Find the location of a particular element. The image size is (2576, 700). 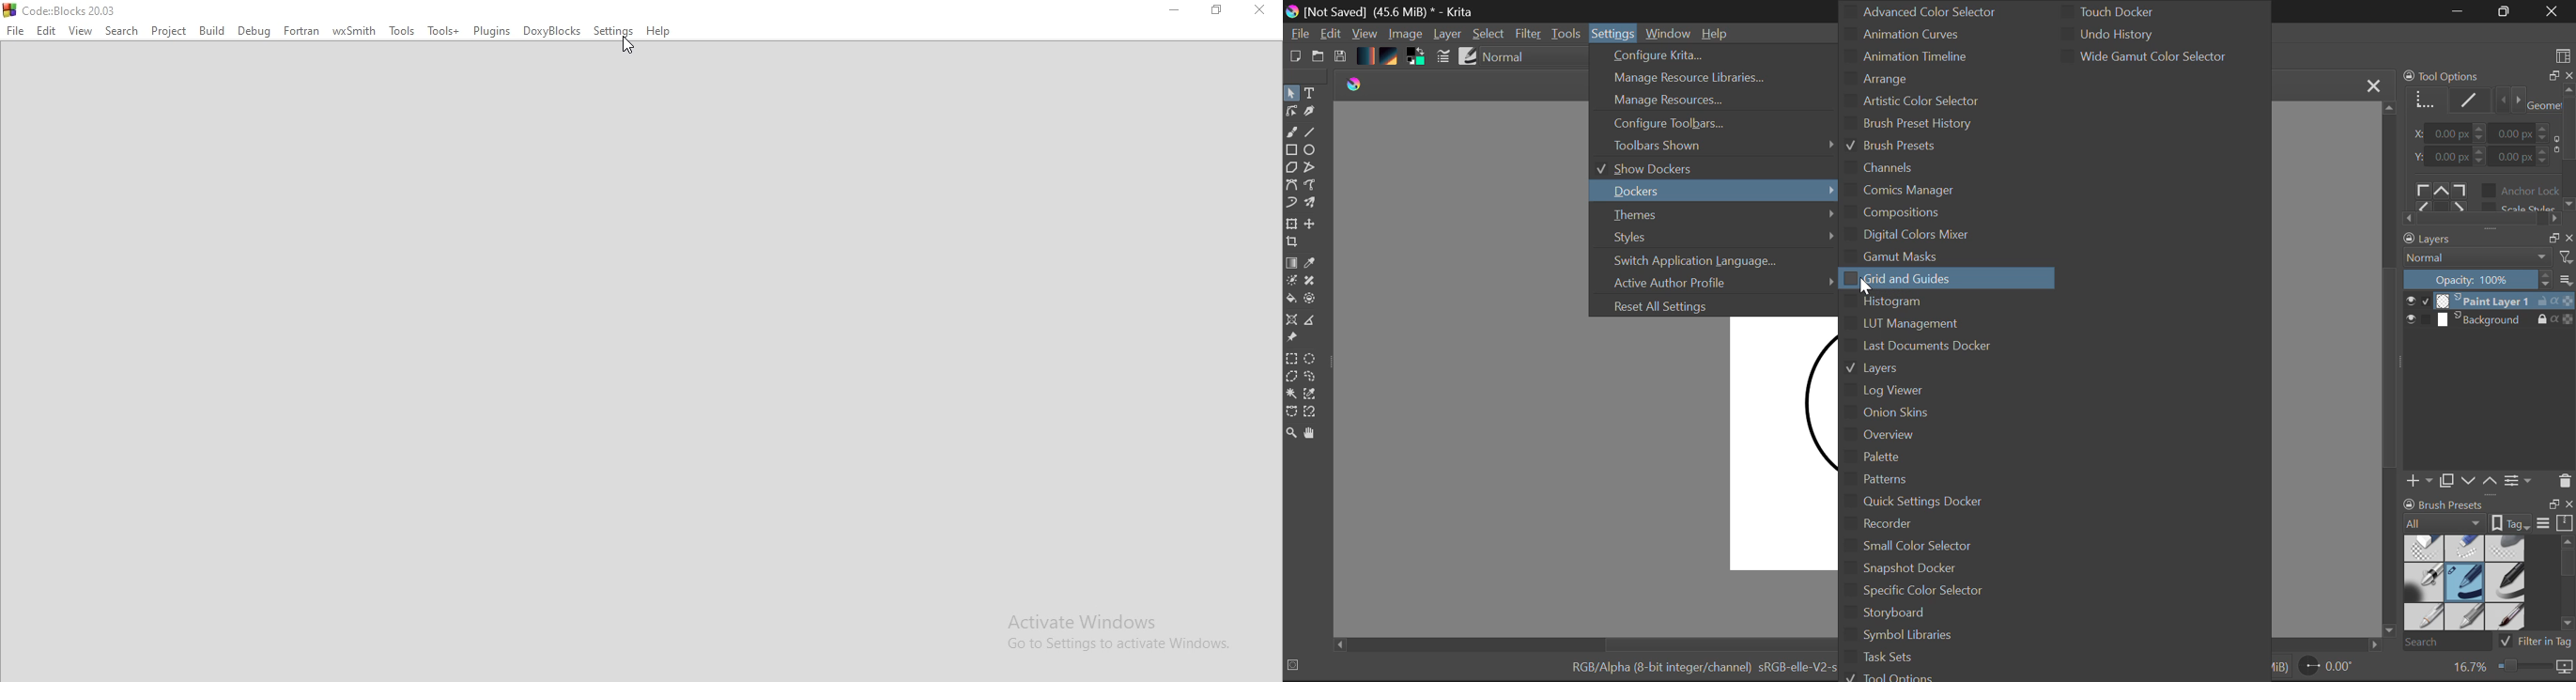

Grid and Guids is located at coordinates (1917, 278).